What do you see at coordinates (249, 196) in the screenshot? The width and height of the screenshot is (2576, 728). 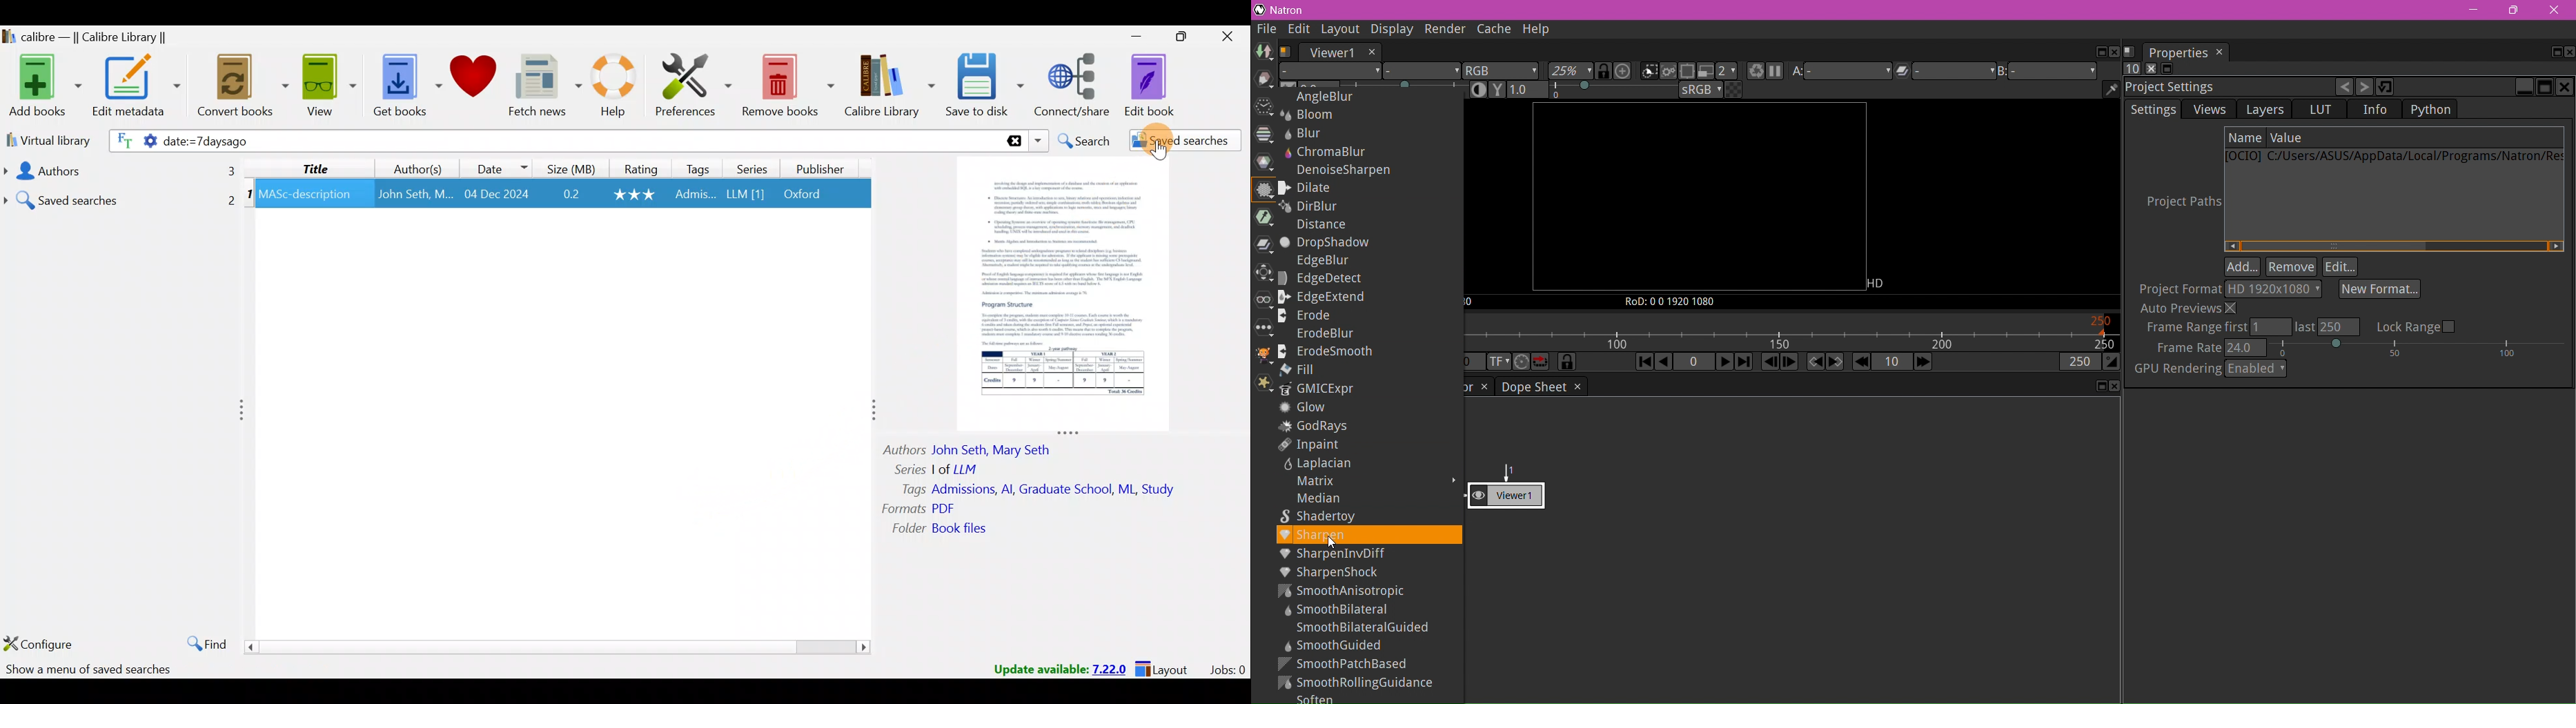 I see `1` at bounding box center [249, 196].